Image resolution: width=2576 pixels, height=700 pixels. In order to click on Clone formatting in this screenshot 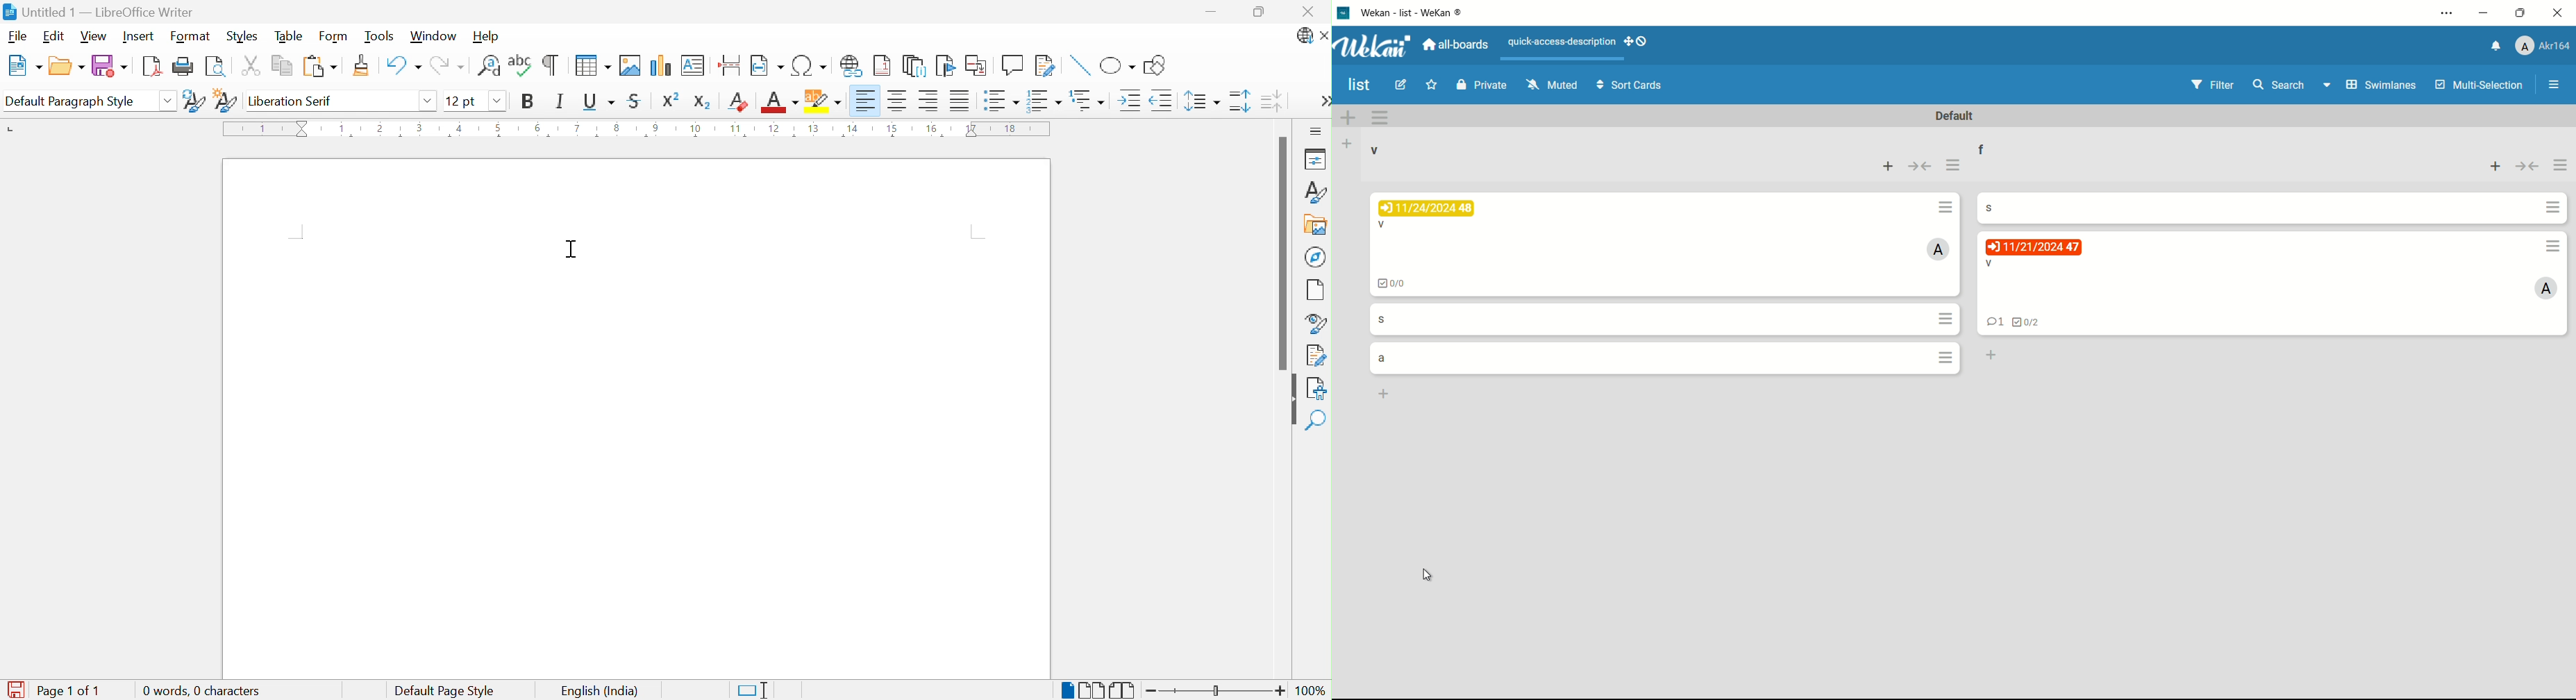, I will do `click(363, 65)`.